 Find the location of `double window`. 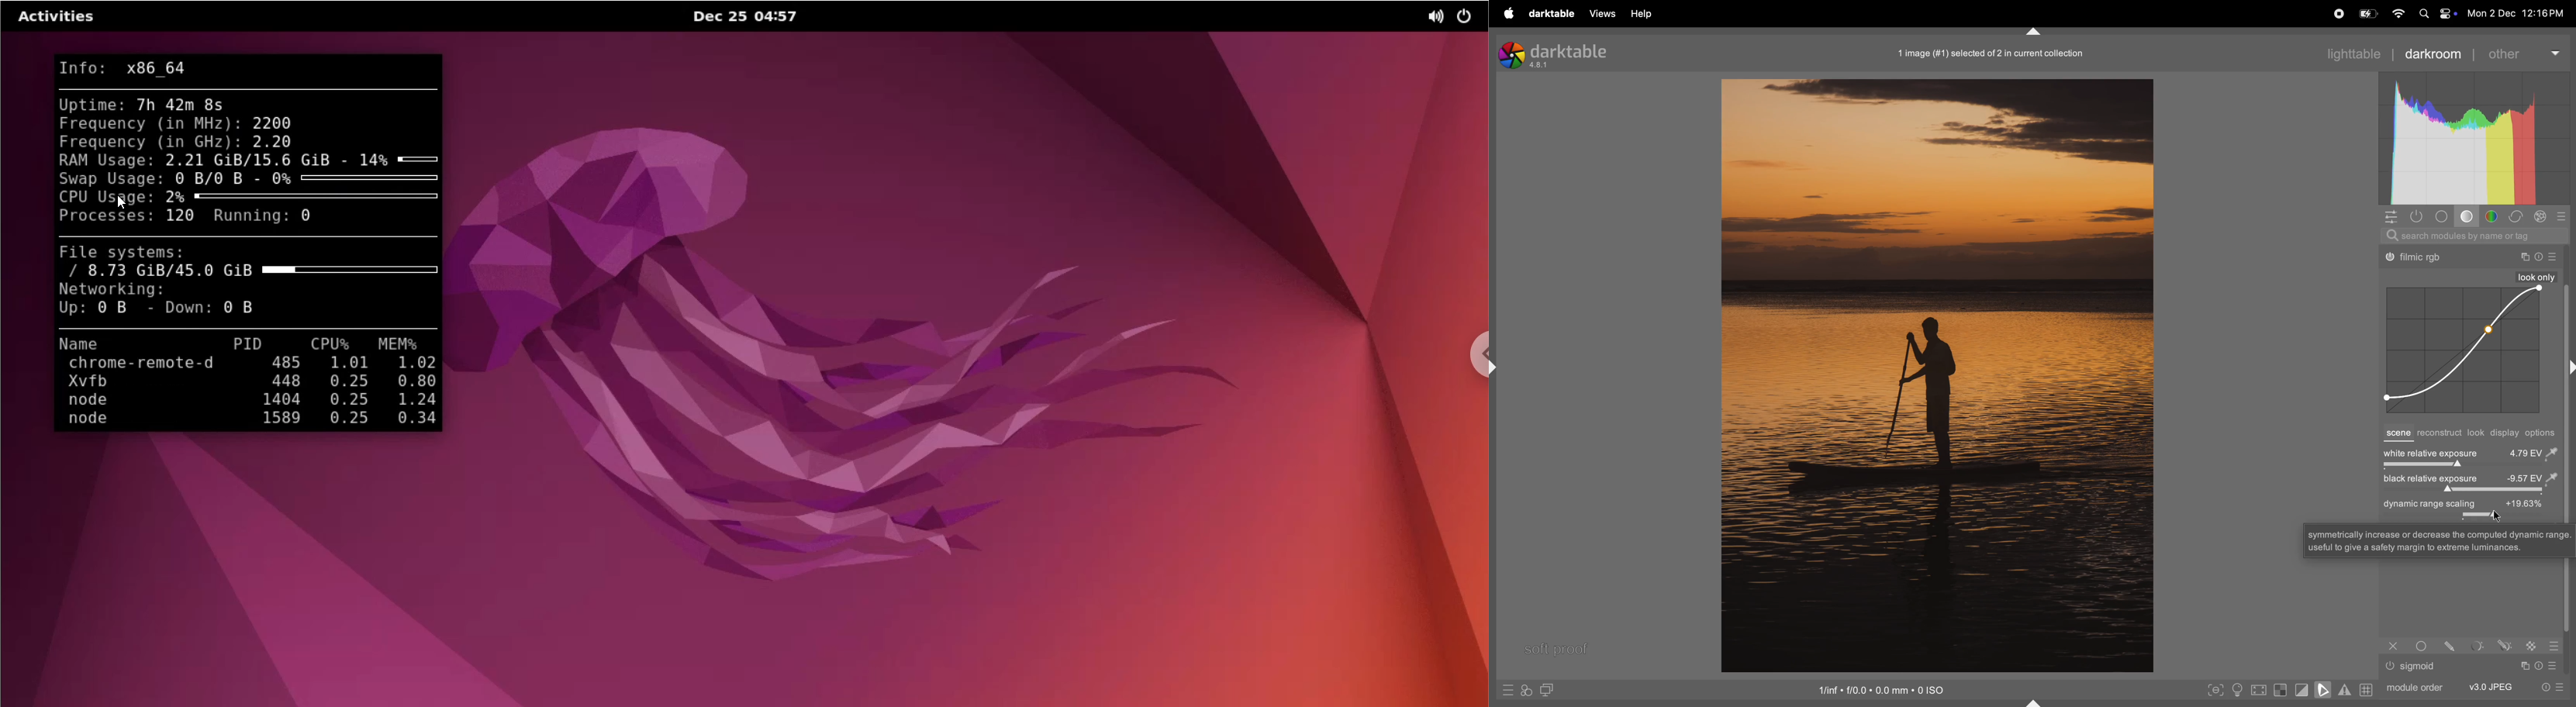

double window is located at coordinates (1545, 691).